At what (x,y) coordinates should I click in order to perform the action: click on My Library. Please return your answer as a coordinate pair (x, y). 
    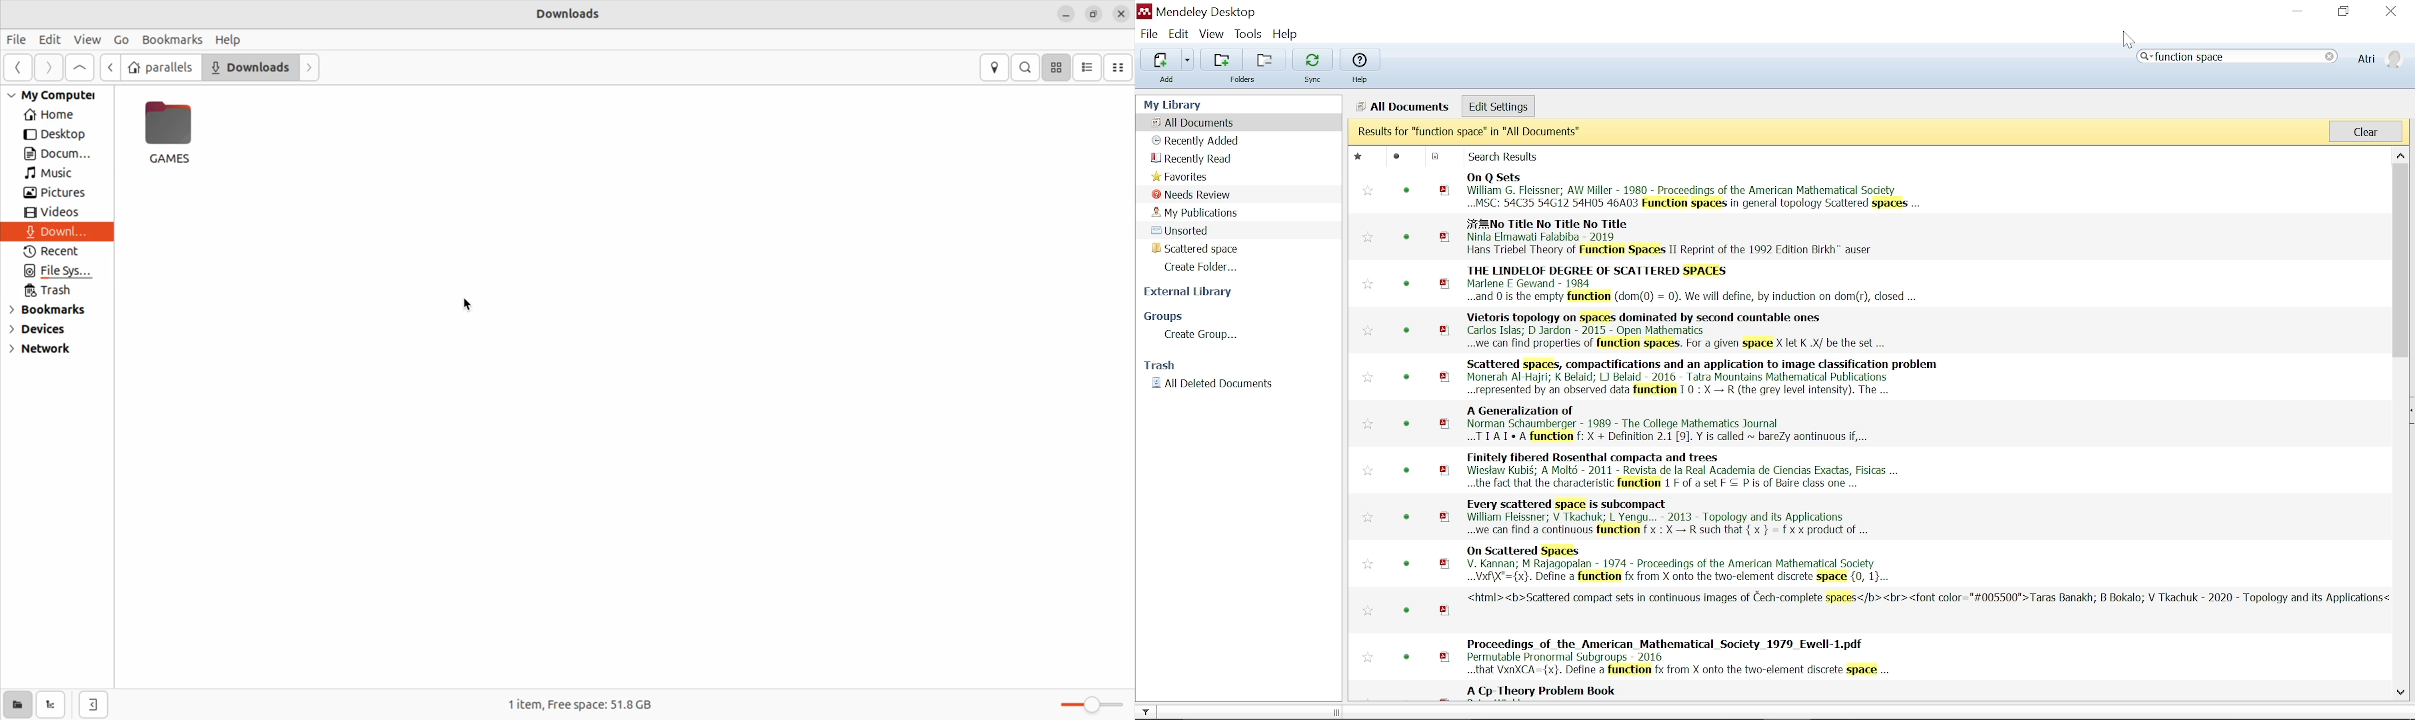
    Looking at the image, I should click on (1223, 105).